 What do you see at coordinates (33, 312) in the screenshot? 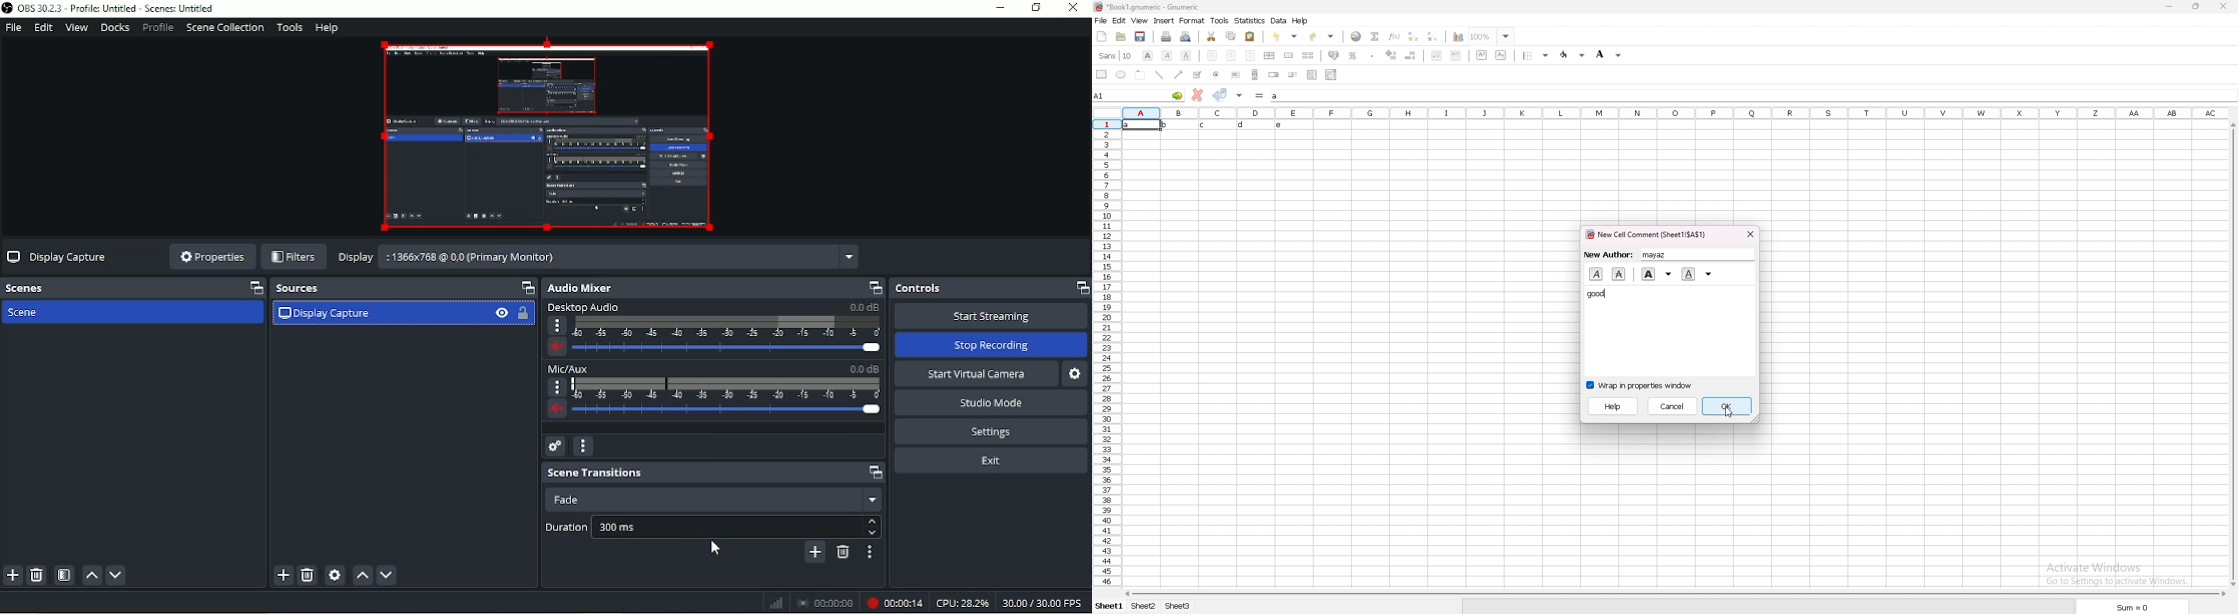
I see `Scene` at bounding box center [33, 312].